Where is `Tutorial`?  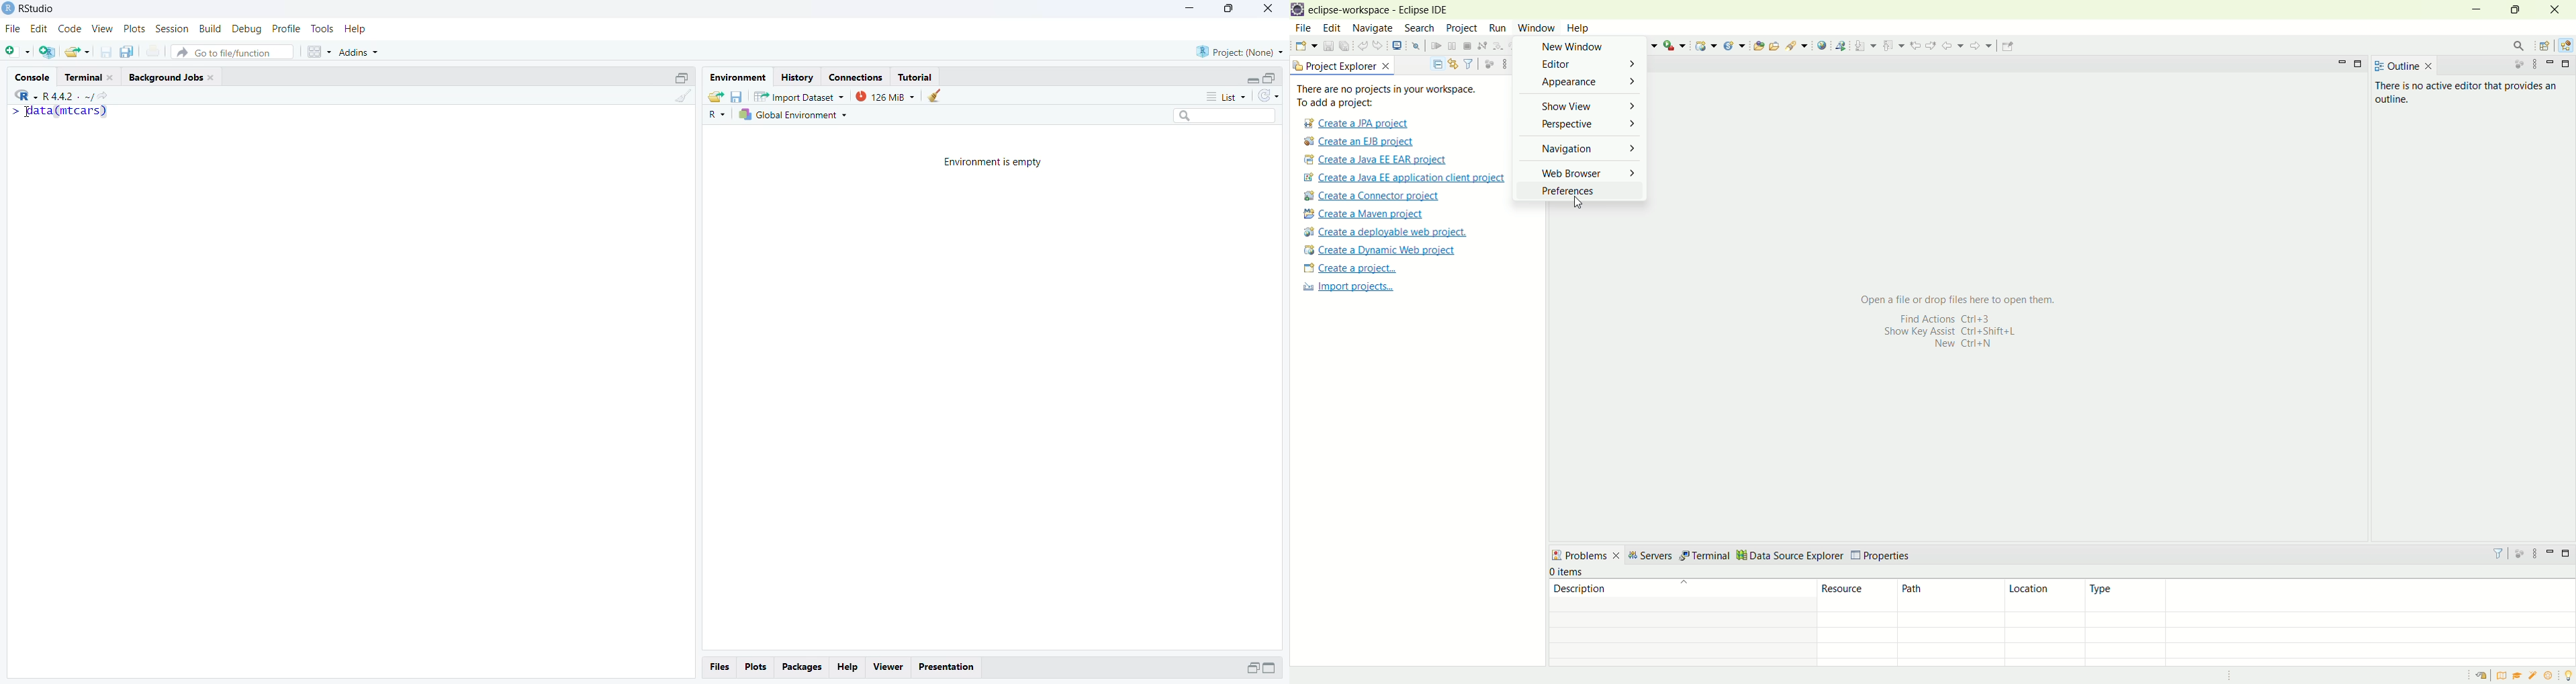 Tutorial is located at coordinates (916, 77).